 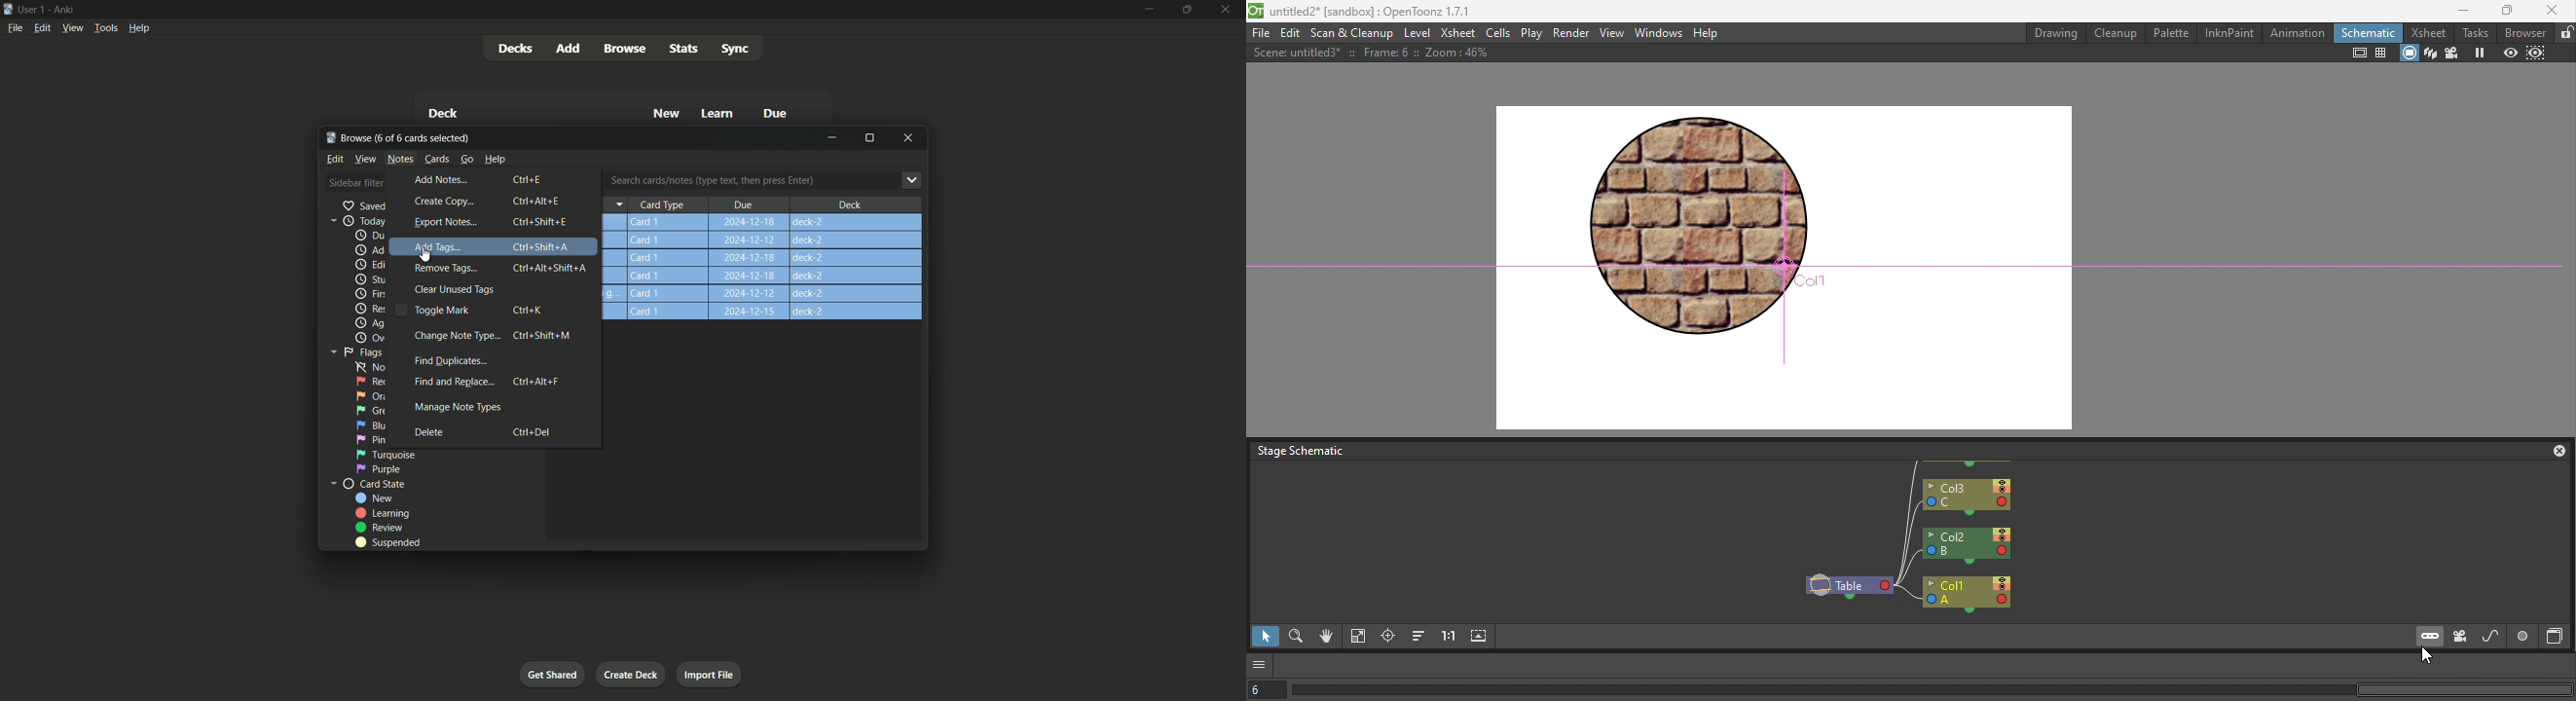 I want to click on Decks, so click(x=516, y=49).